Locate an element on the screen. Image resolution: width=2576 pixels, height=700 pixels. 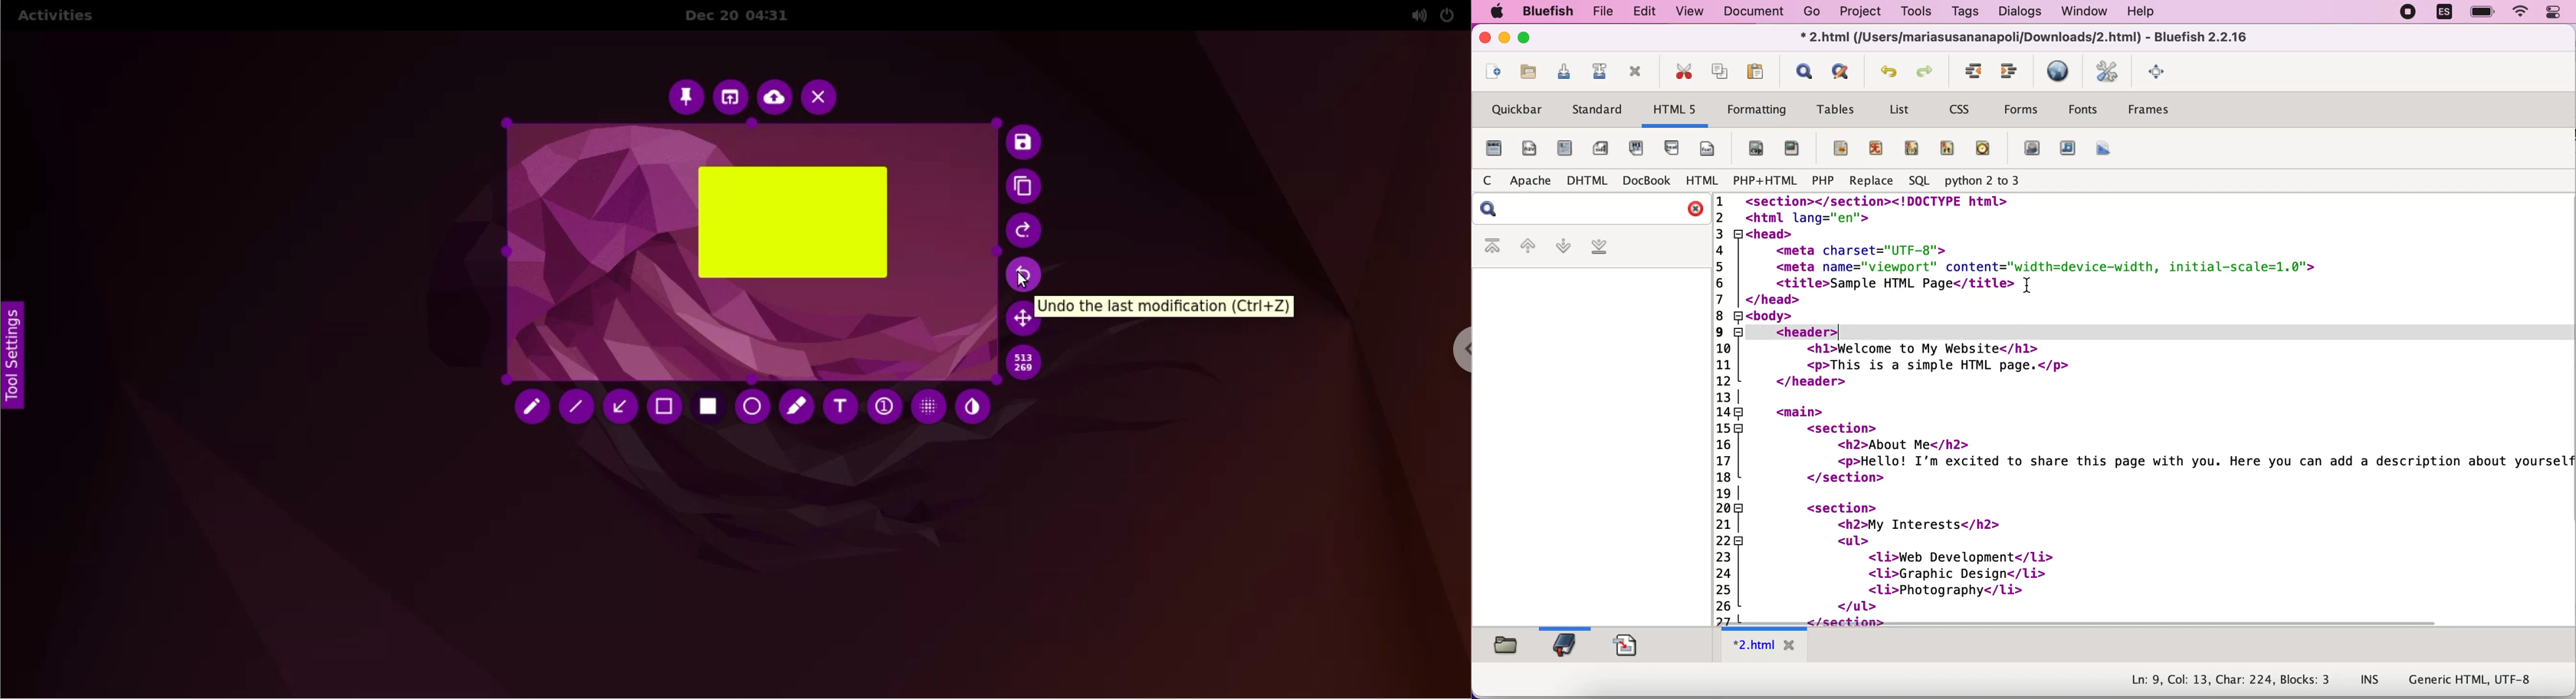
scroll bar is located at coordinates (2076, 622).